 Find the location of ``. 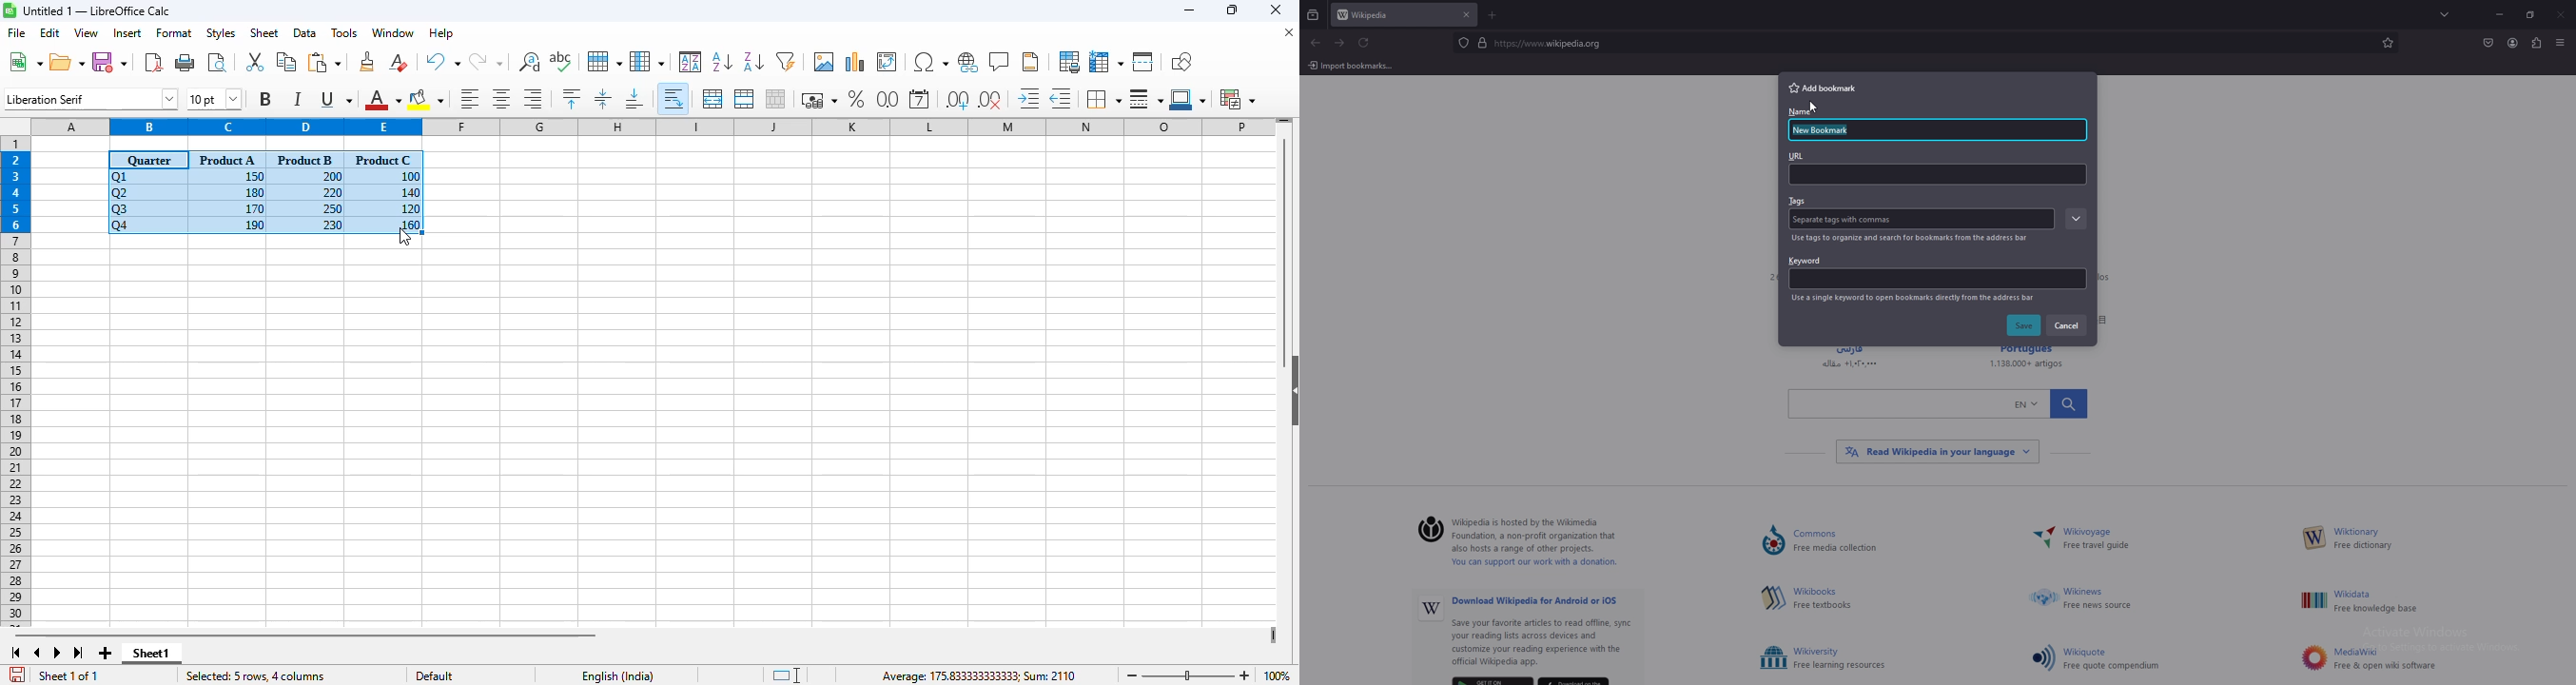

 is located at coordinates (1431, 610).